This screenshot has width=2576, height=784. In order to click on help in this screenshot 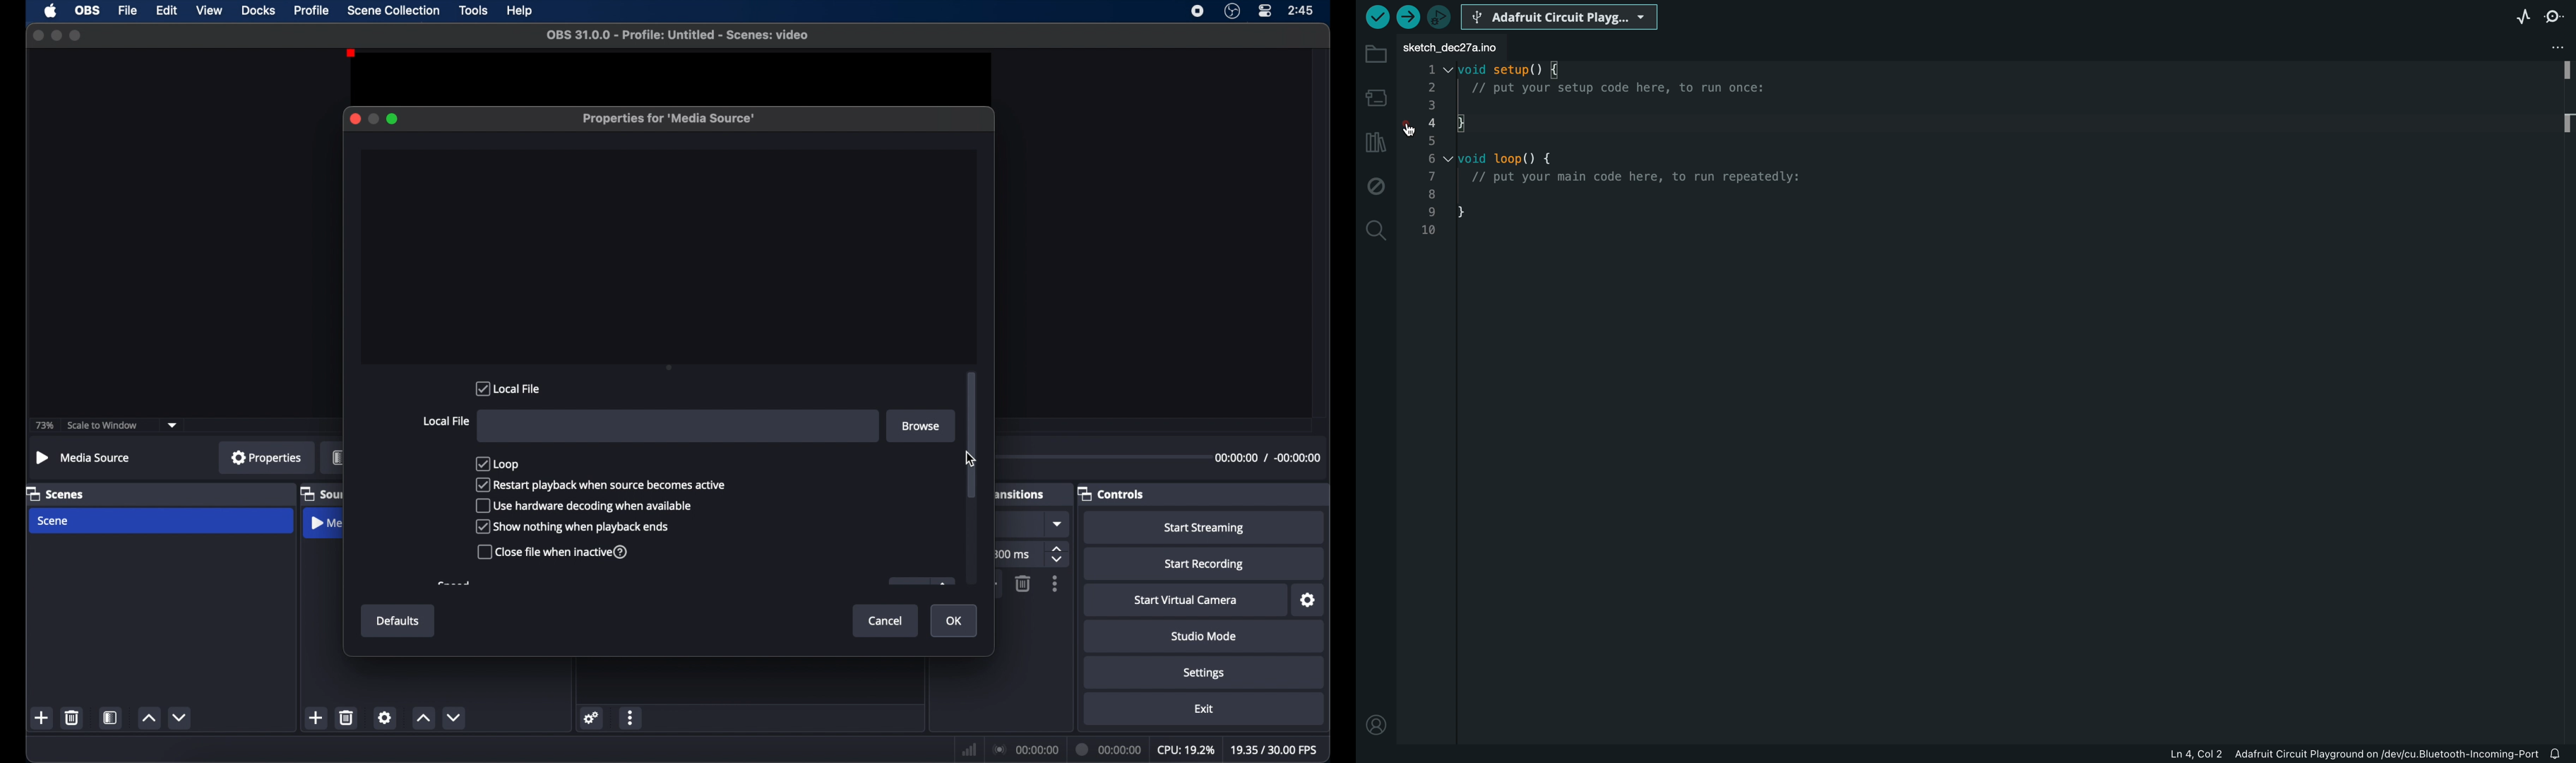, I will do `click(520, 11)`.